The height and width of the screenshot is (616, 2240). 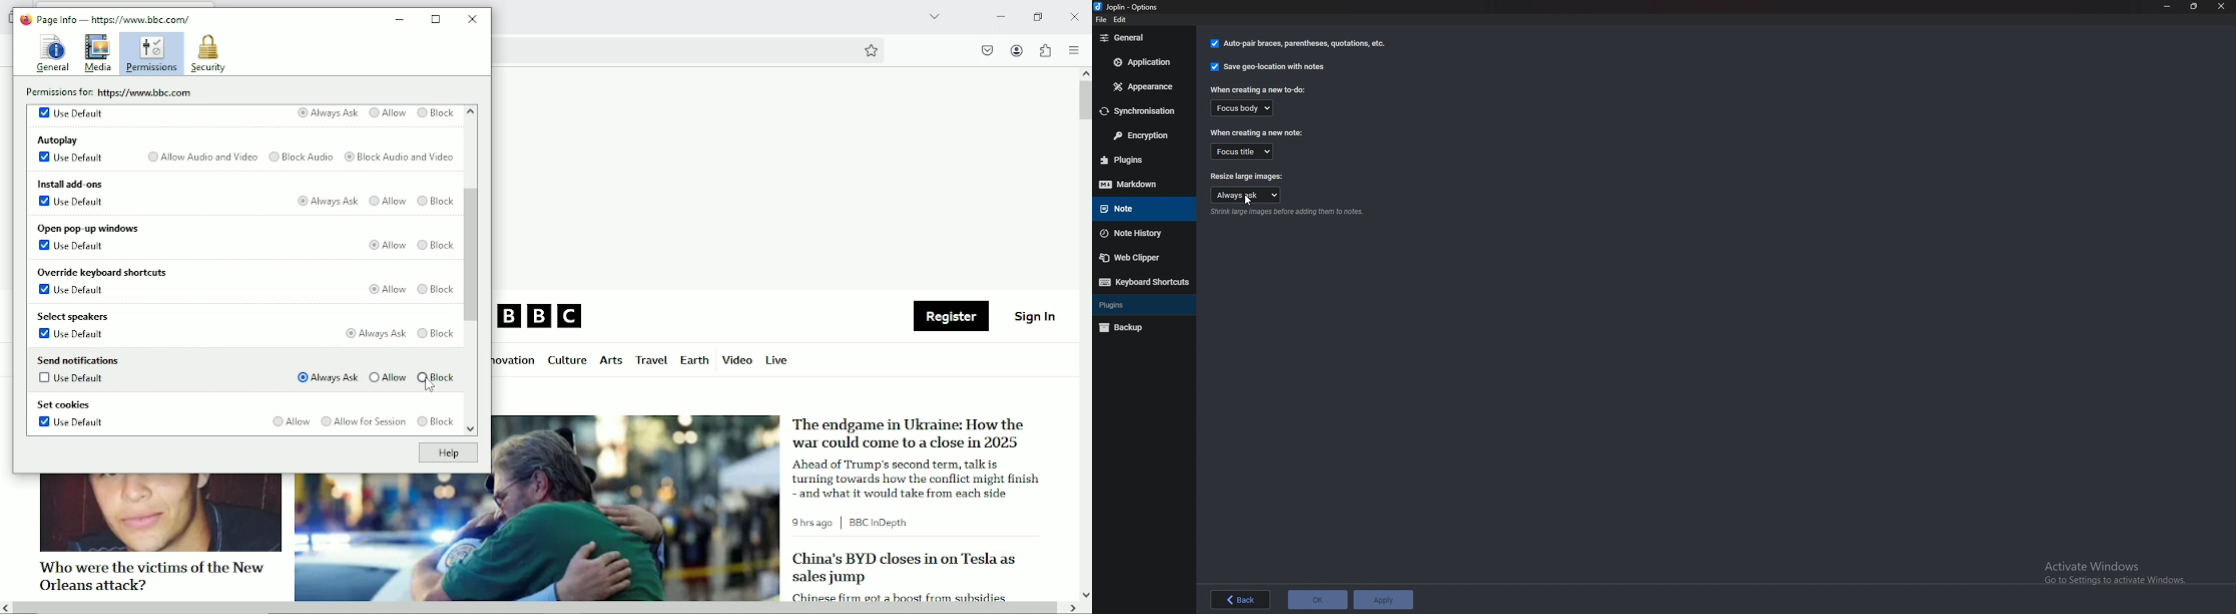 I want to click on options, so click(x=1132, y=7).